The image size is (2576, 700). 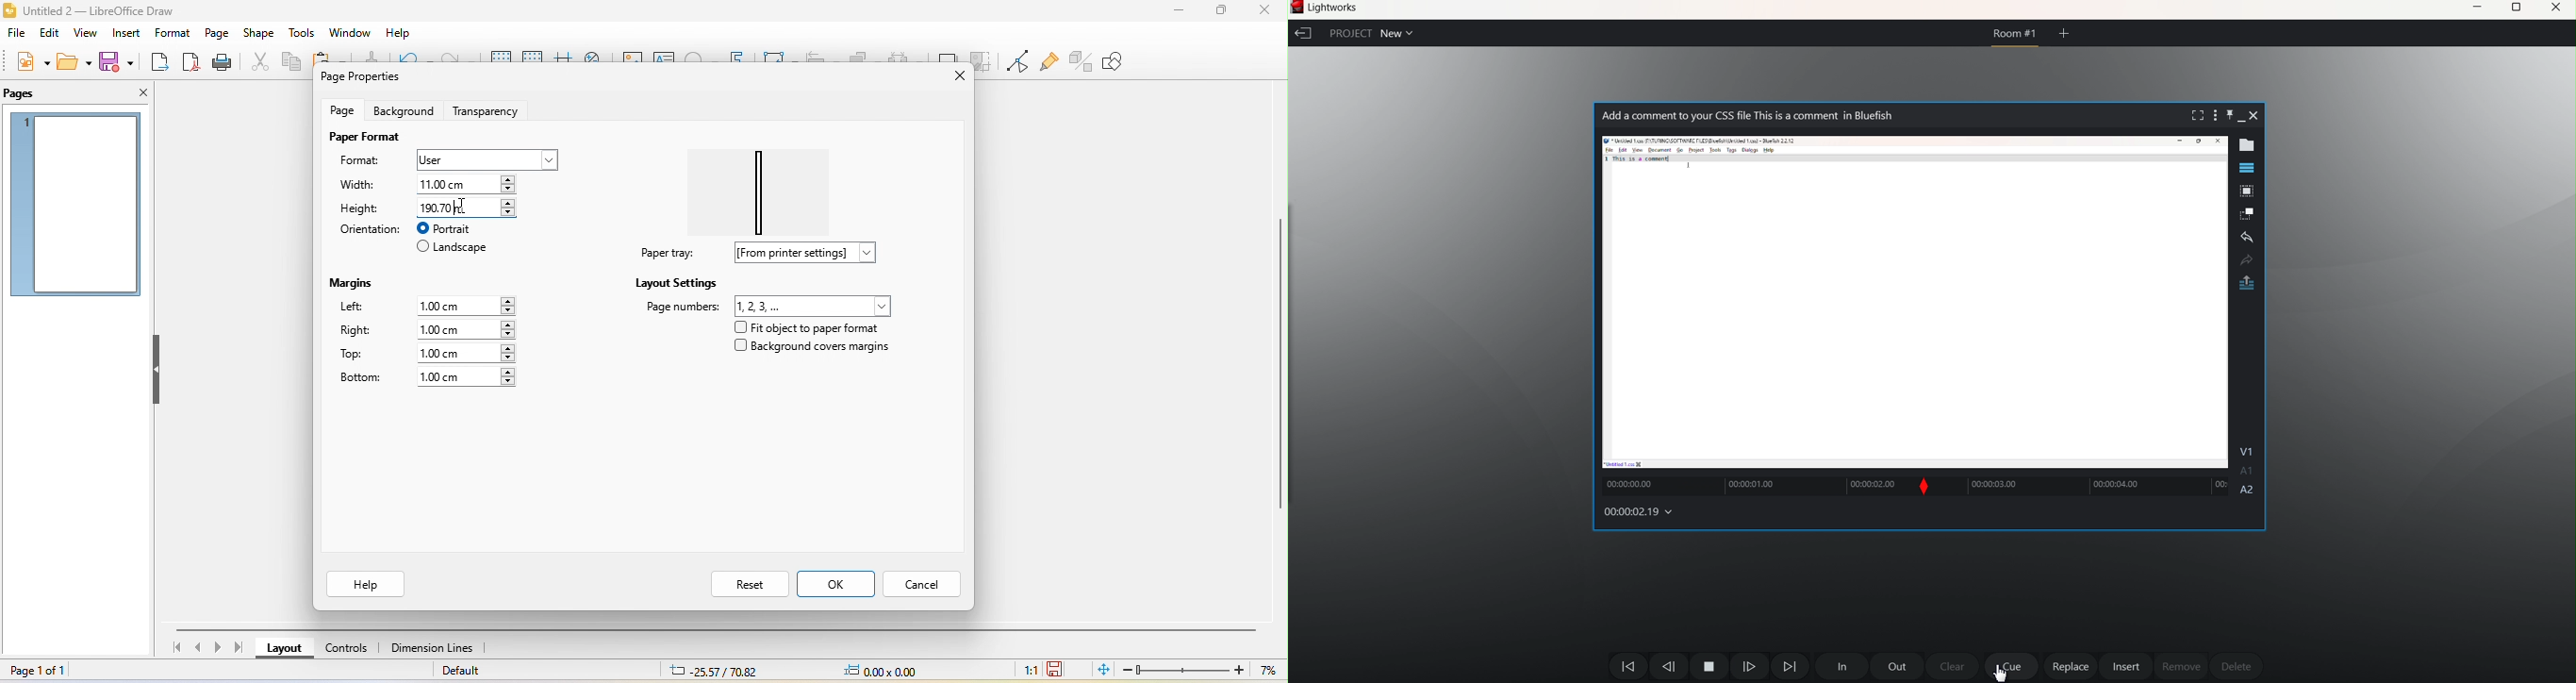 What do you see at coordinates (120, 60) in the screenshot?
I see `save` at bounding box center [120, 60].